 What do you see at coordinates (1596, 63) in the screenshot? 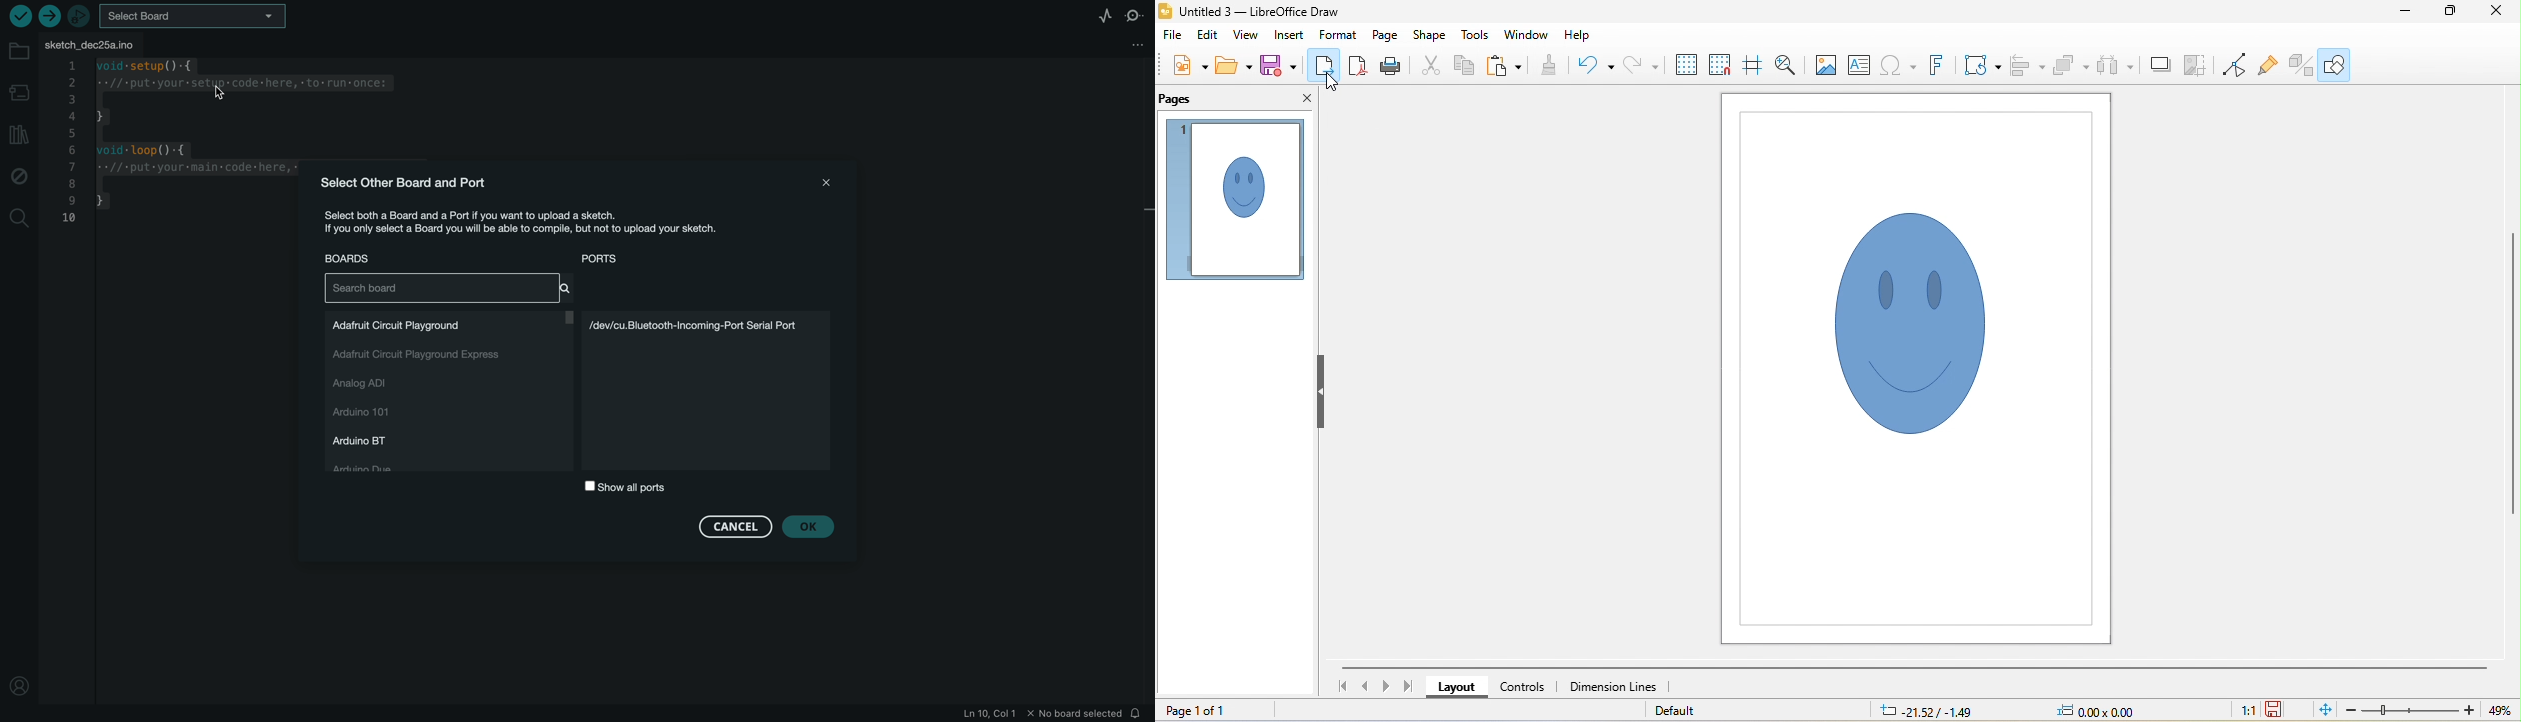
I see `undo` at bounding box center [1596, 63].